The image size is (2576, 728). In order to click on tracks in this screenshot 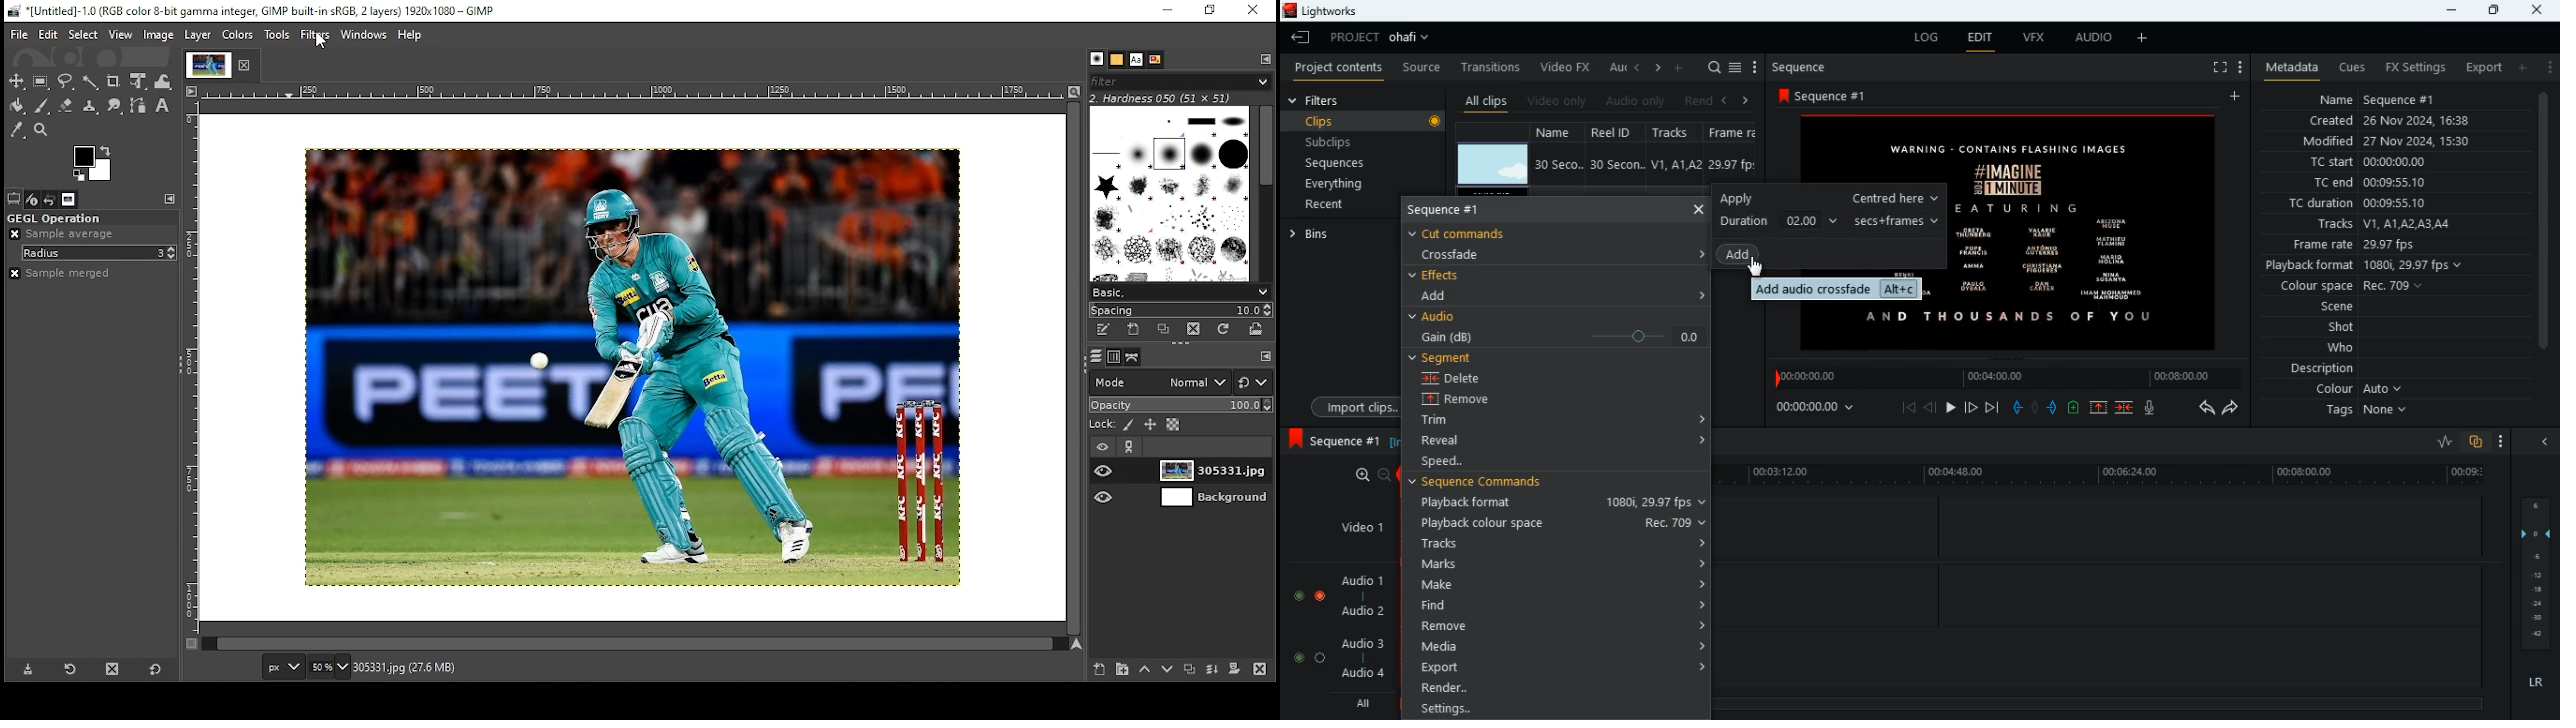, I will do `click(1678, 133)`.